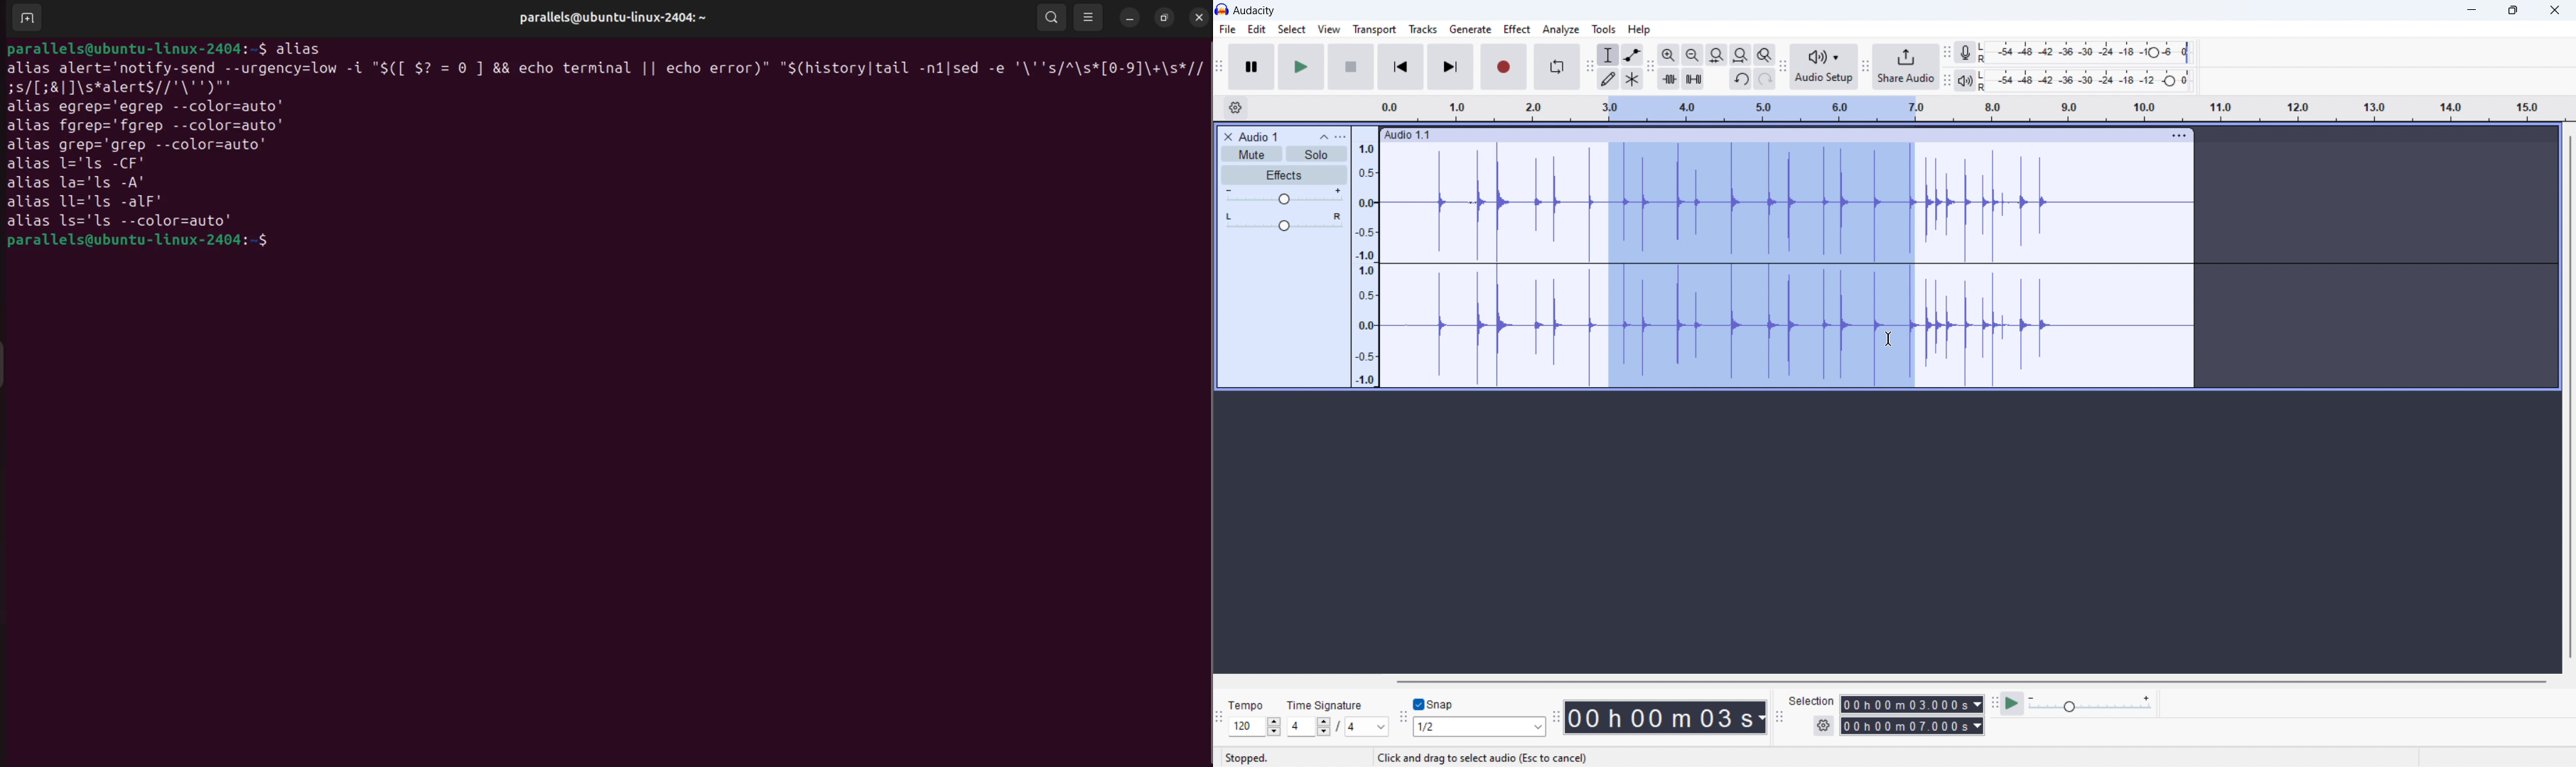 The width and height of the screenshot is (2576, 784). What do you see at coordinates (1772, 136) in the screenshot?
I see `hold to move` at bounding box center [1772, 136].